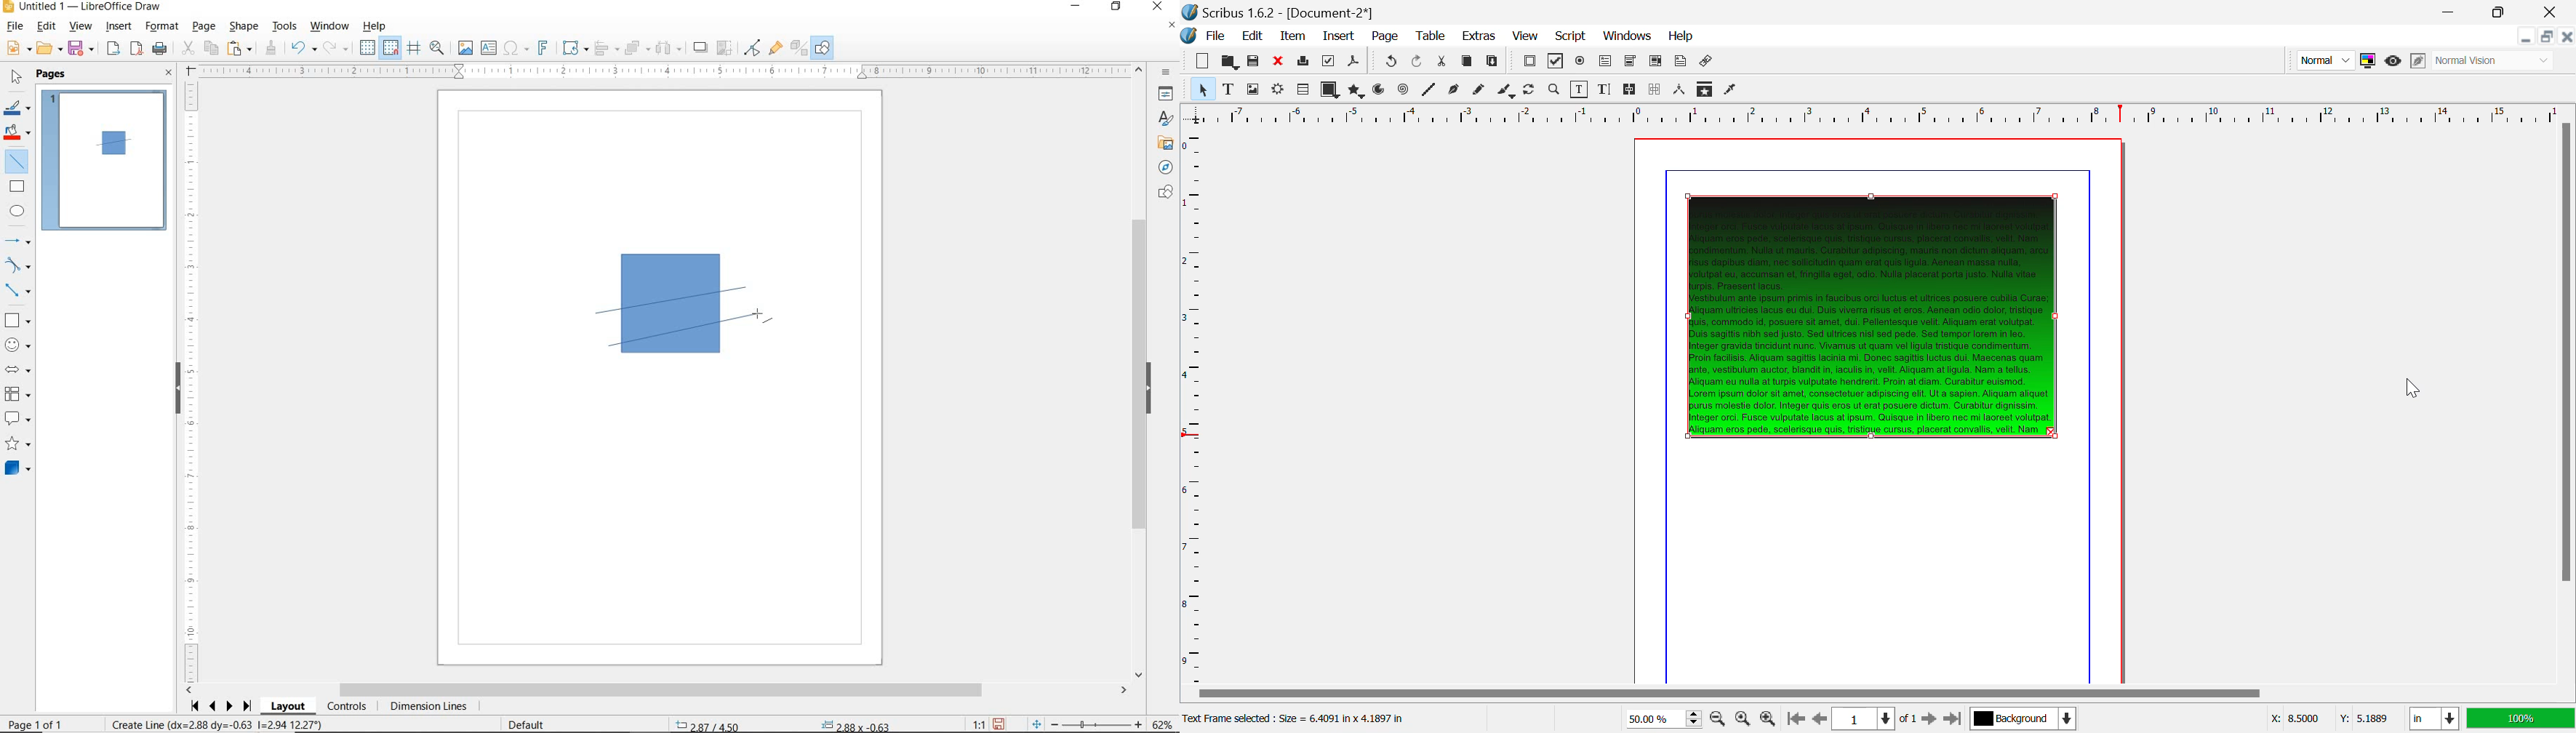 The width and height of the screenshot is (2576, 756). What do you see at coordinates (1655, 63) in the screenshot?
I see `Pdf List Box` at bounding box center [1655, 63].